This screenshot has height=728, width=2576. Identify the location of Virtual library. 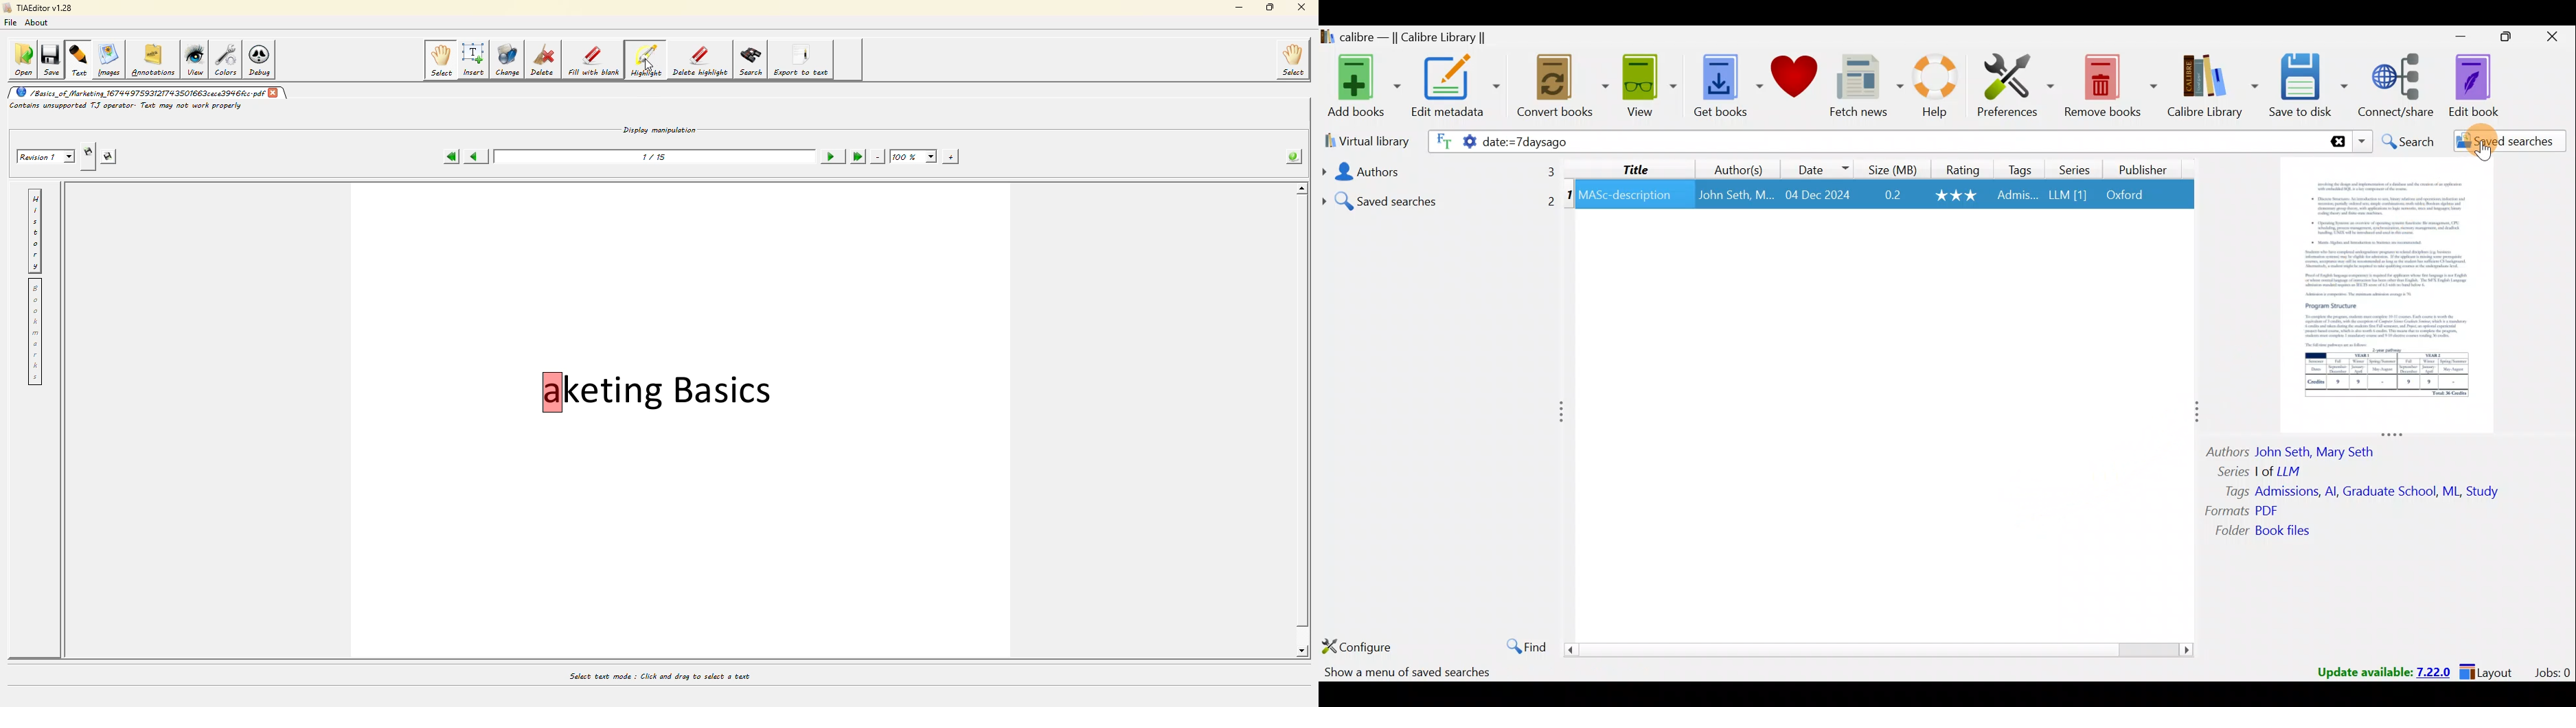
(1363, 140).